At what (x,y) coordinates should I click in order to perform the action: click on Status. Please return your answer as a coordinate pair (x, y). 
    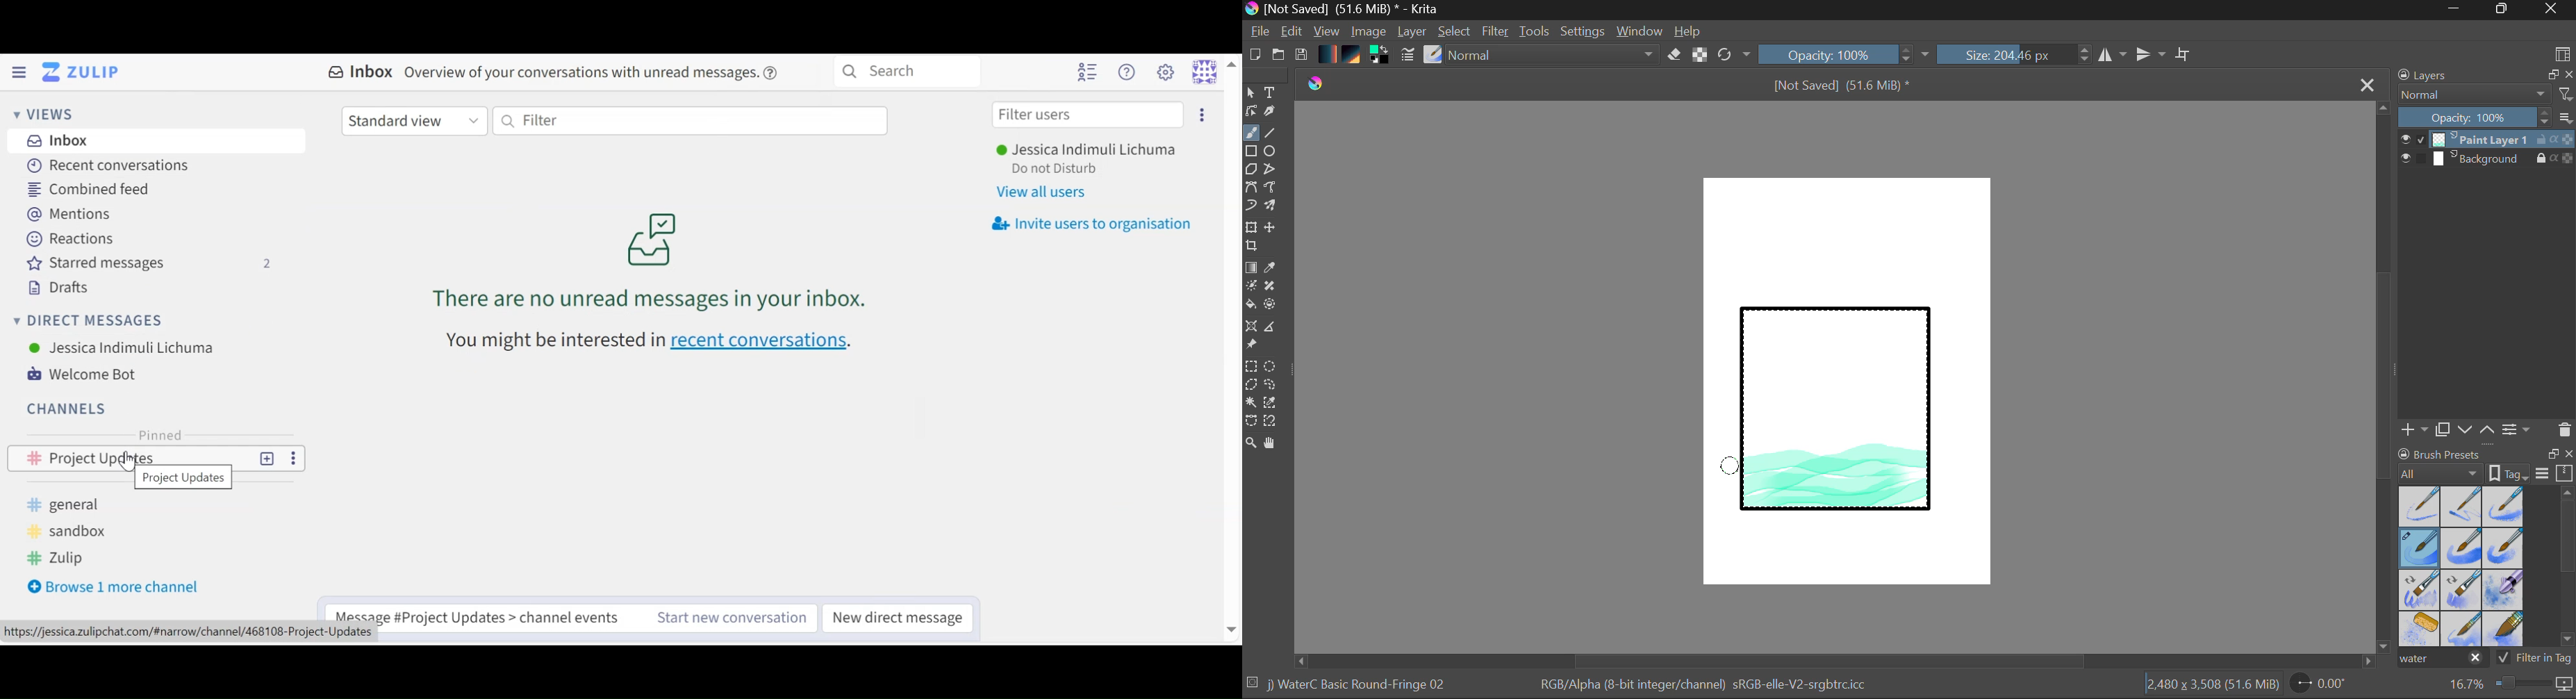
    Looking at the image, I should click on (1055, 170).